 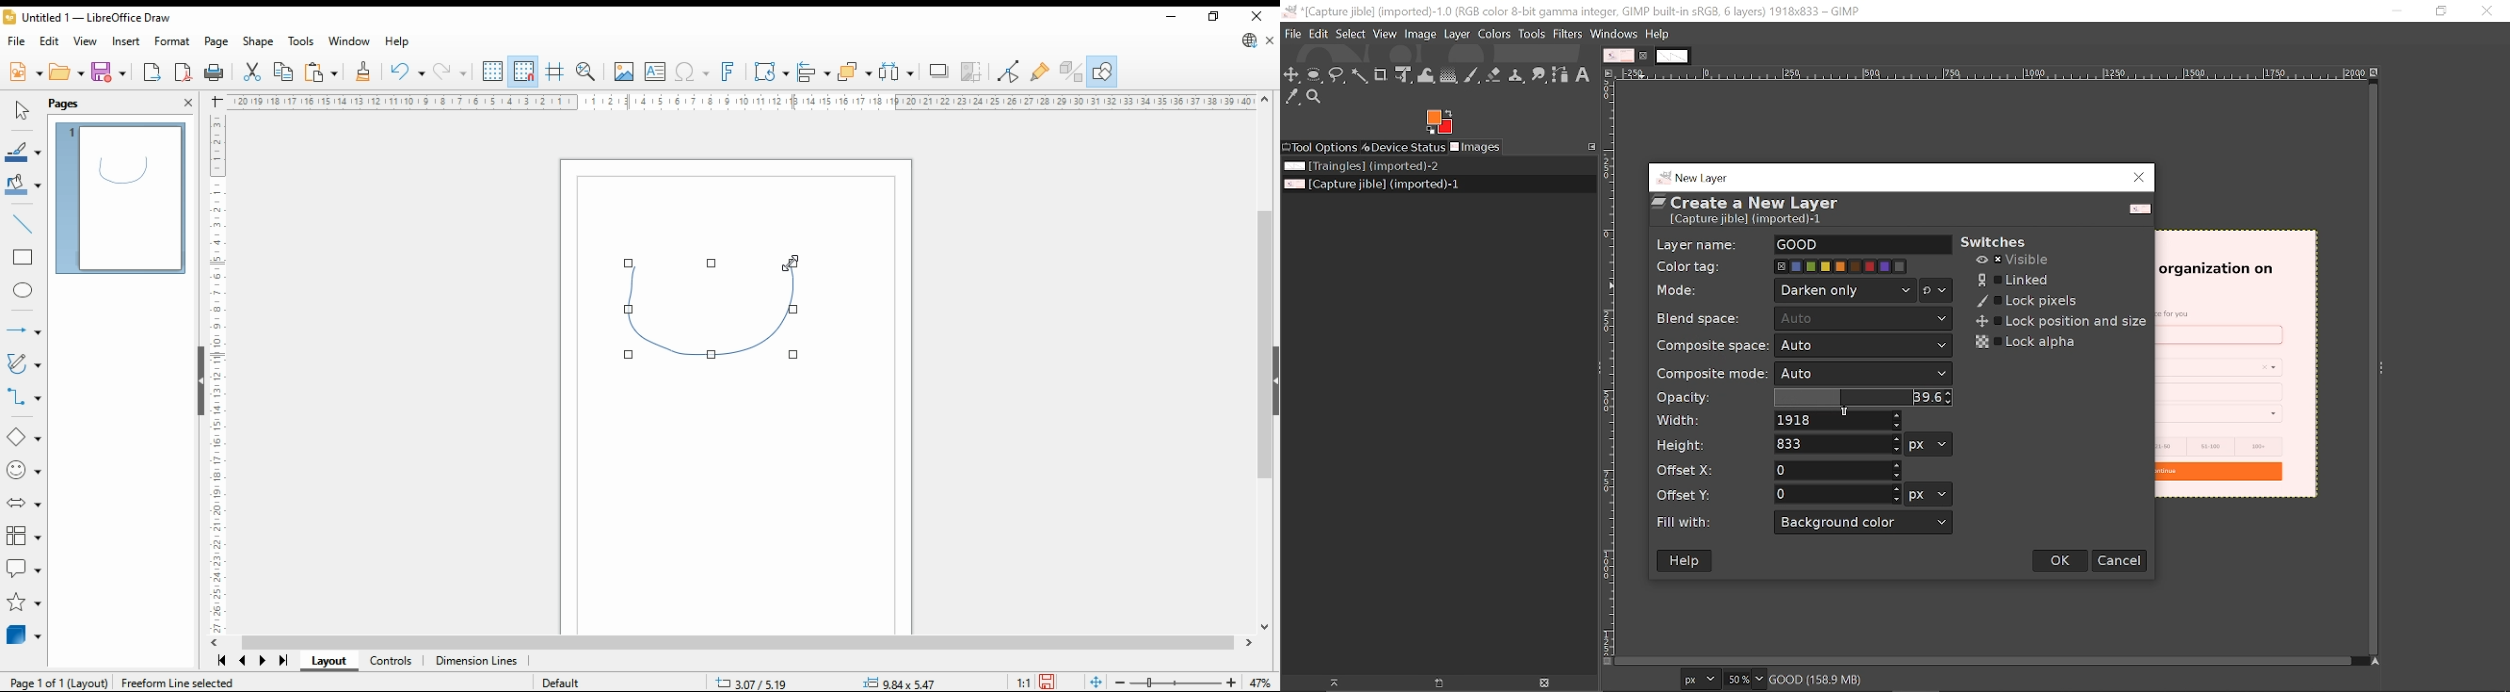 What do you see at coordinates (2061, 561) in the screenshot?
I see `Ok` at bounding box center [2061, 561].